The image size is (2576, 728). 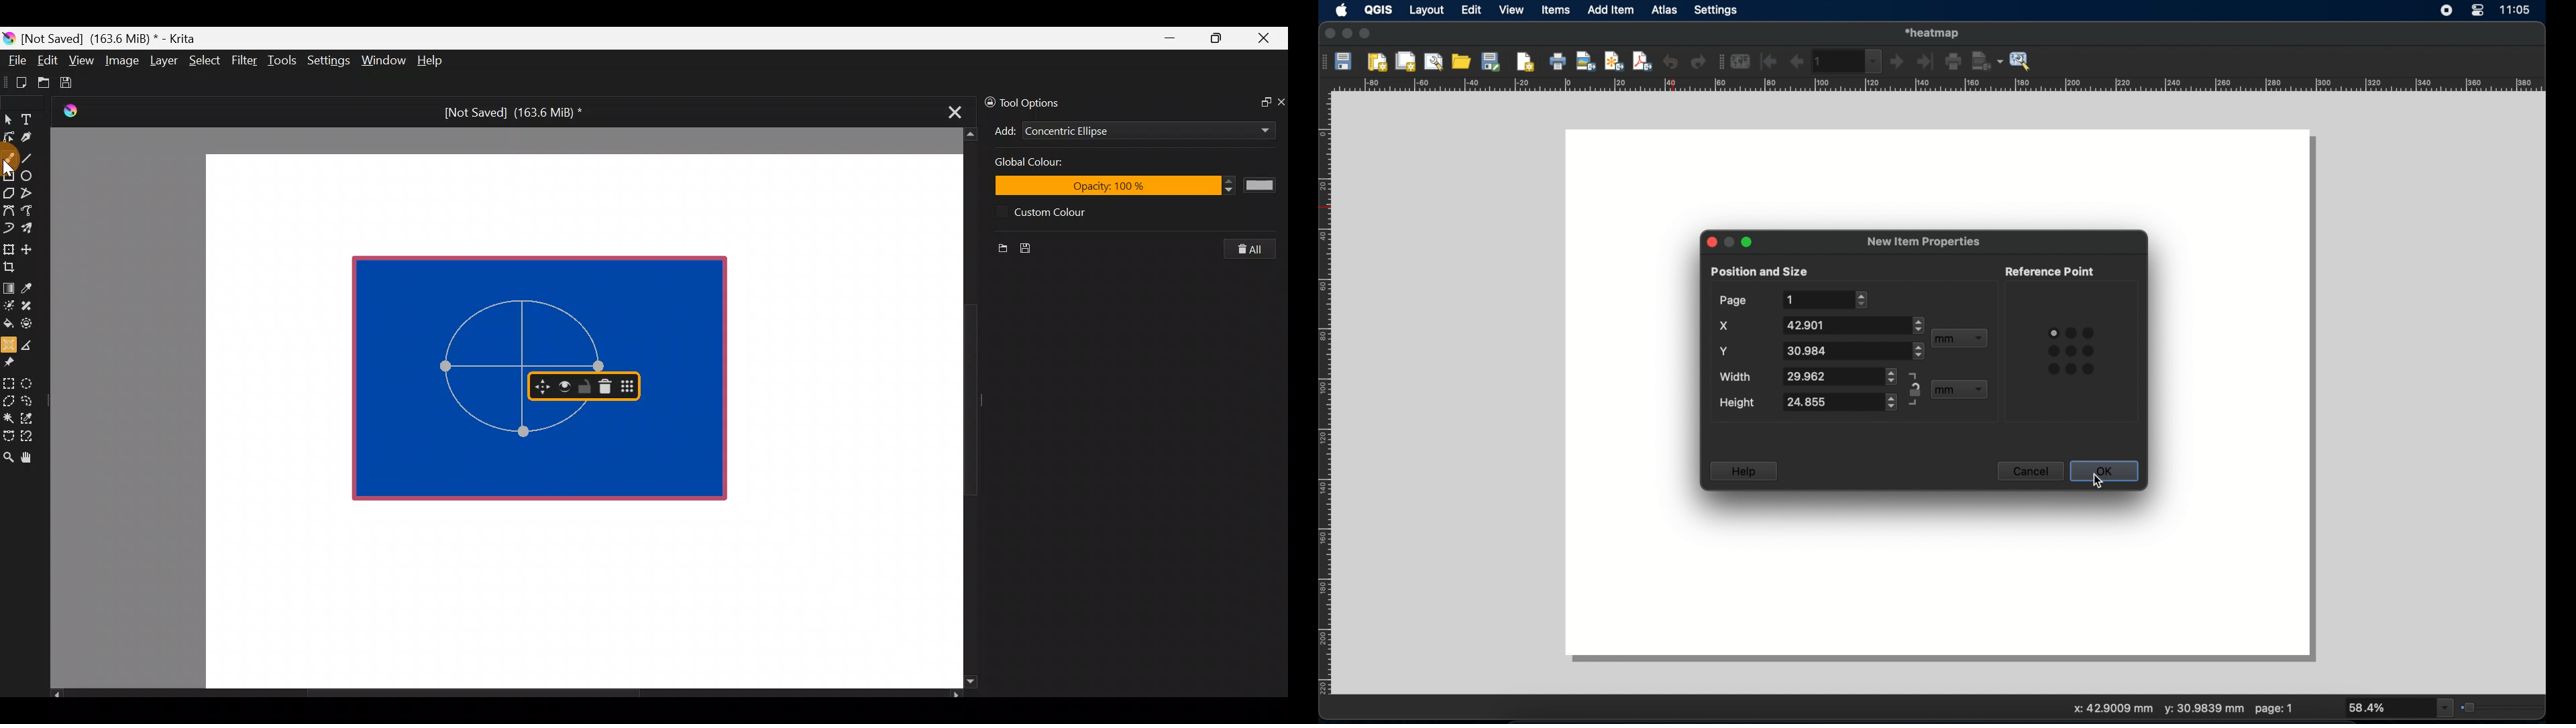 I want to click on Elliptical selection tool, so click(x=32, y=381).